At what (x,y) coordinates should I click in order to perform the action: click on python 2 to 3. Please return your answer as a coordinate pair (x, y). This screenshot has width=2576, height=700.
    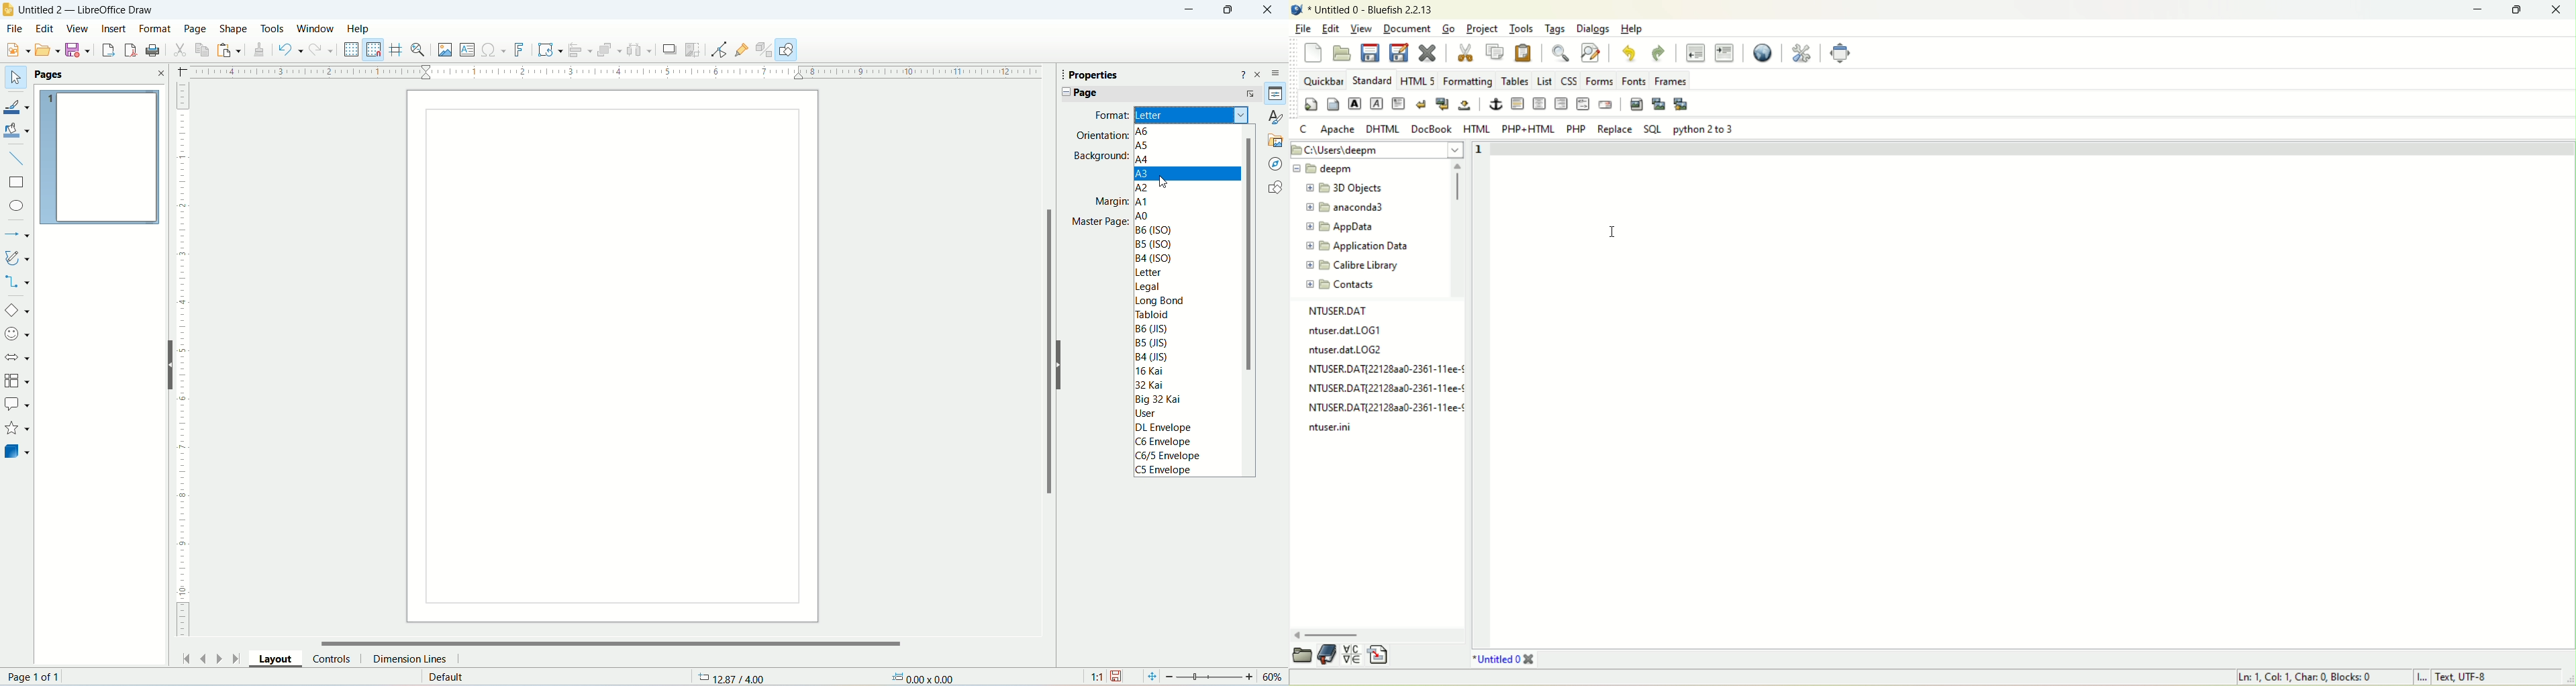
    Looking at the image, I should click on (1703, 130).